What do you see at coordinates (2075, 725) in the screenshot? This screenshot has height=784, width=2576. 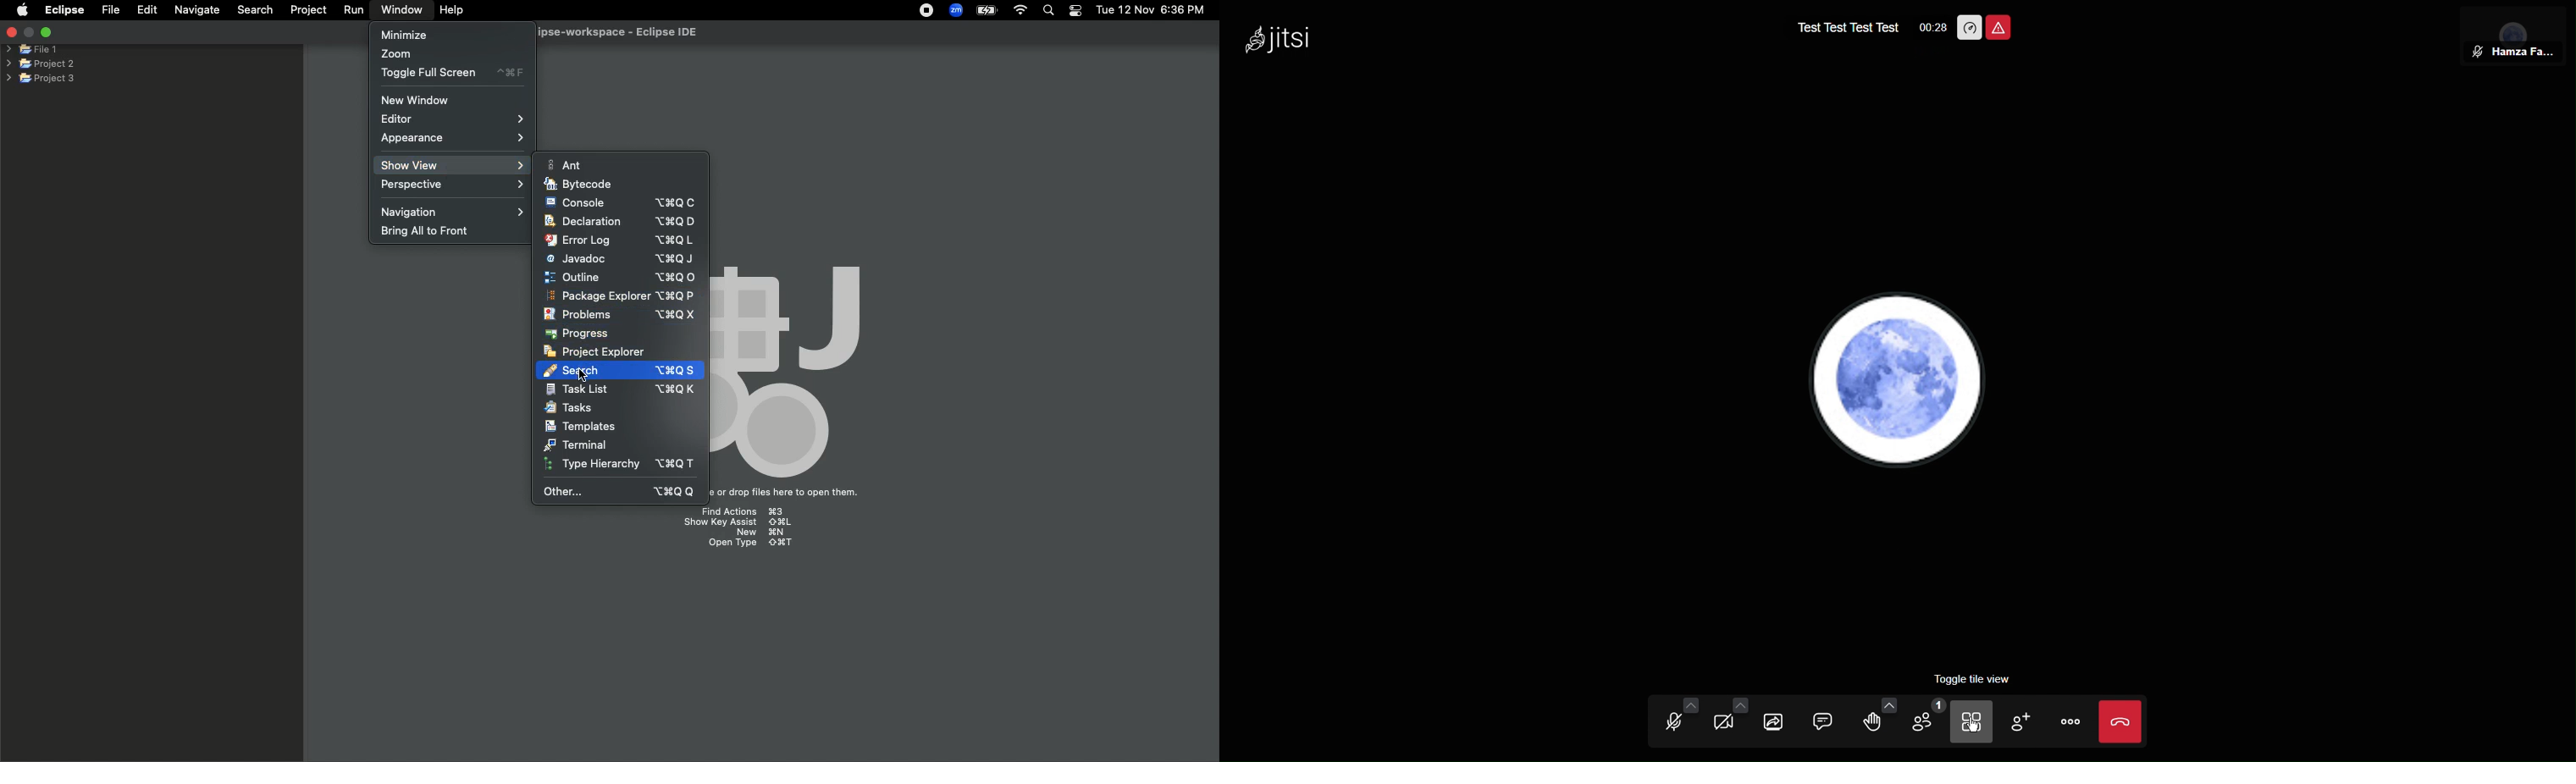 I see `More` at bounding box center [2075, 725].